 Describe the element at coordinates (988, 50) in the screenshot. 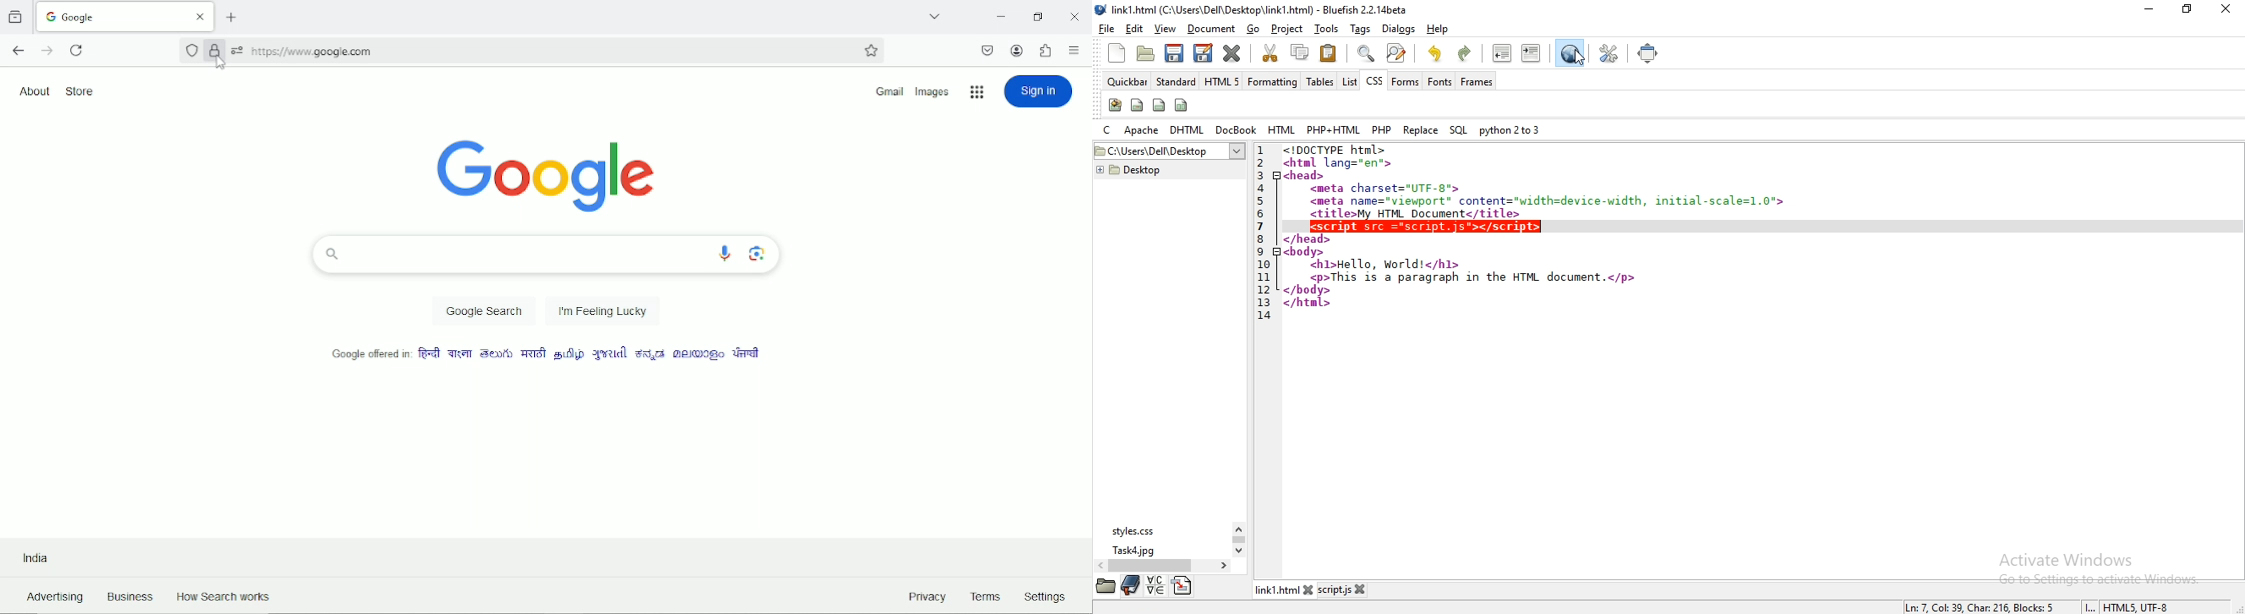

I see `save to pocket` at that location.